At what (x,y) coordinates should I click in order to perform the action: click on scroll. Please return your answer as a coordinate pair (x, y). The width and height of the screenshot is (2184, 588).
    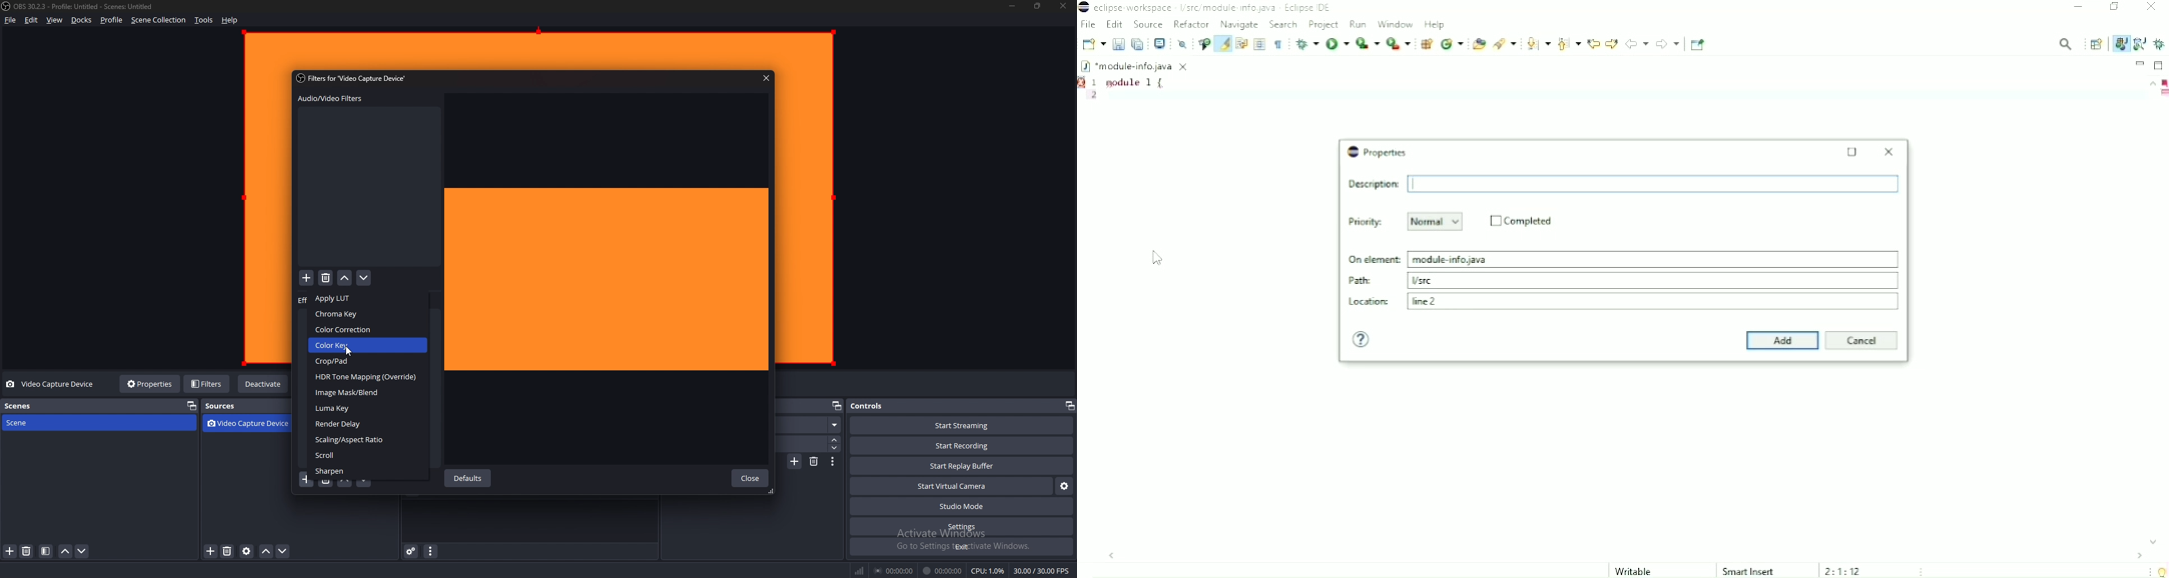
    Looking at the image, I should click on (368, 455).